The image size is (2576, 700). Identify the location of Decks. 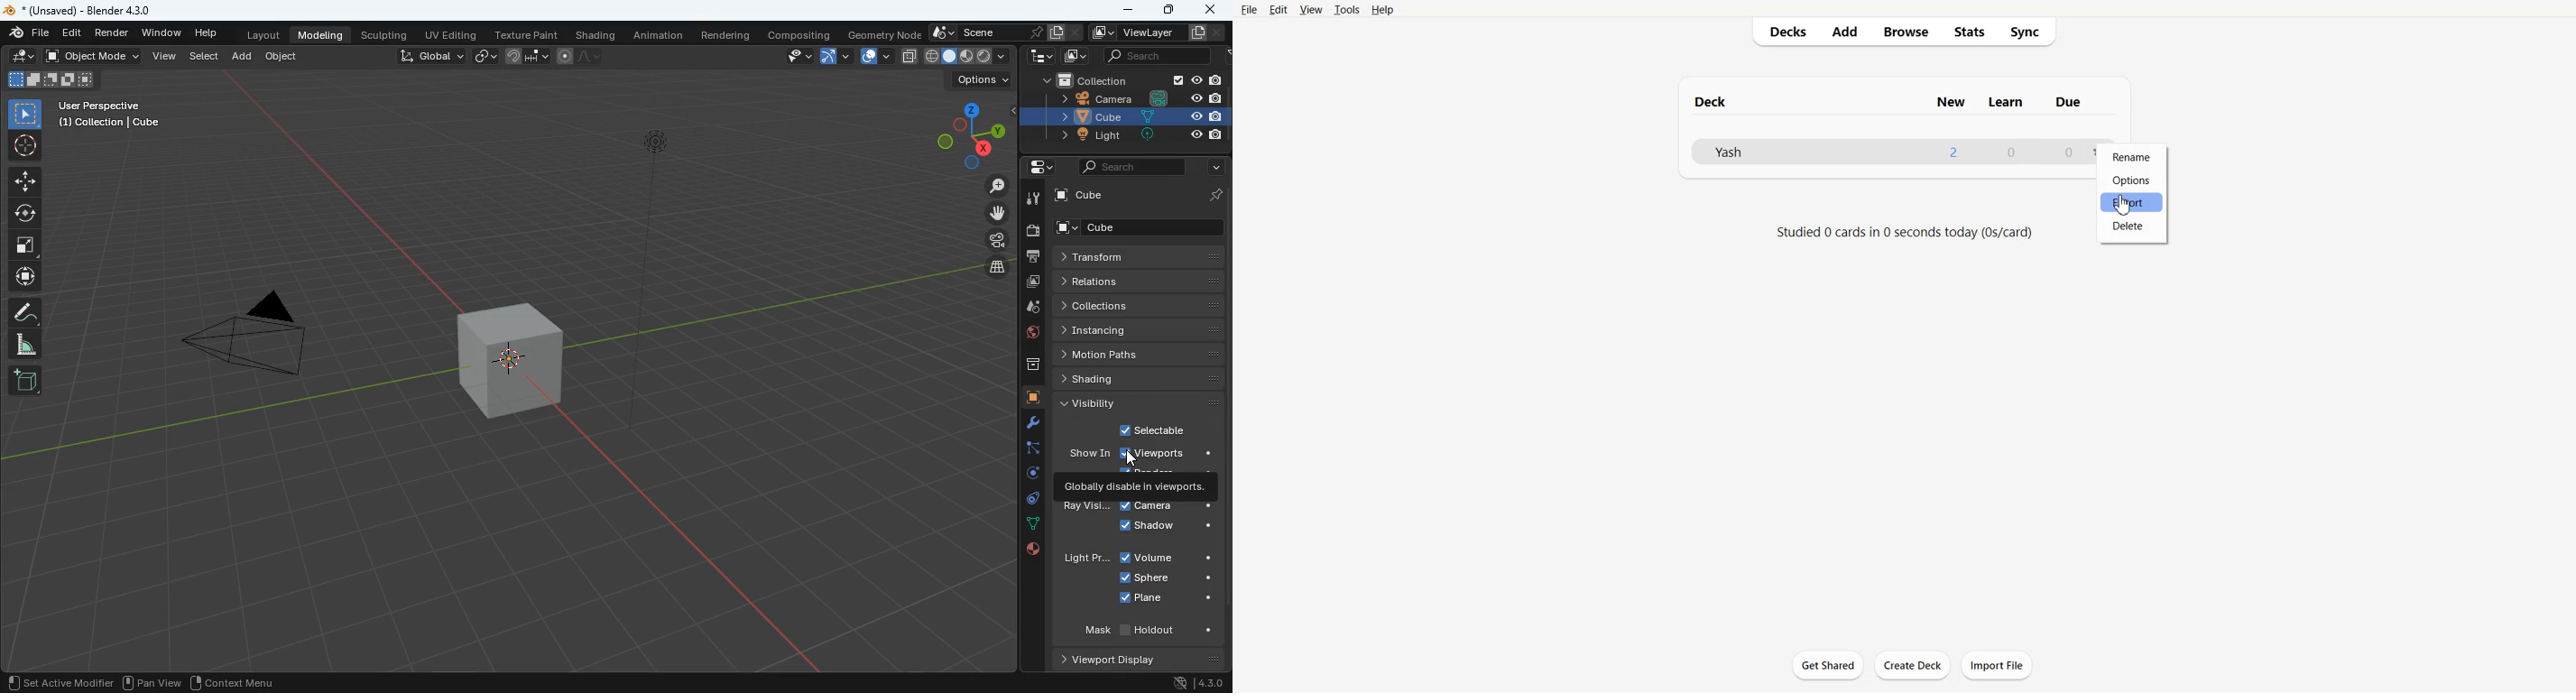
(1785, 31).